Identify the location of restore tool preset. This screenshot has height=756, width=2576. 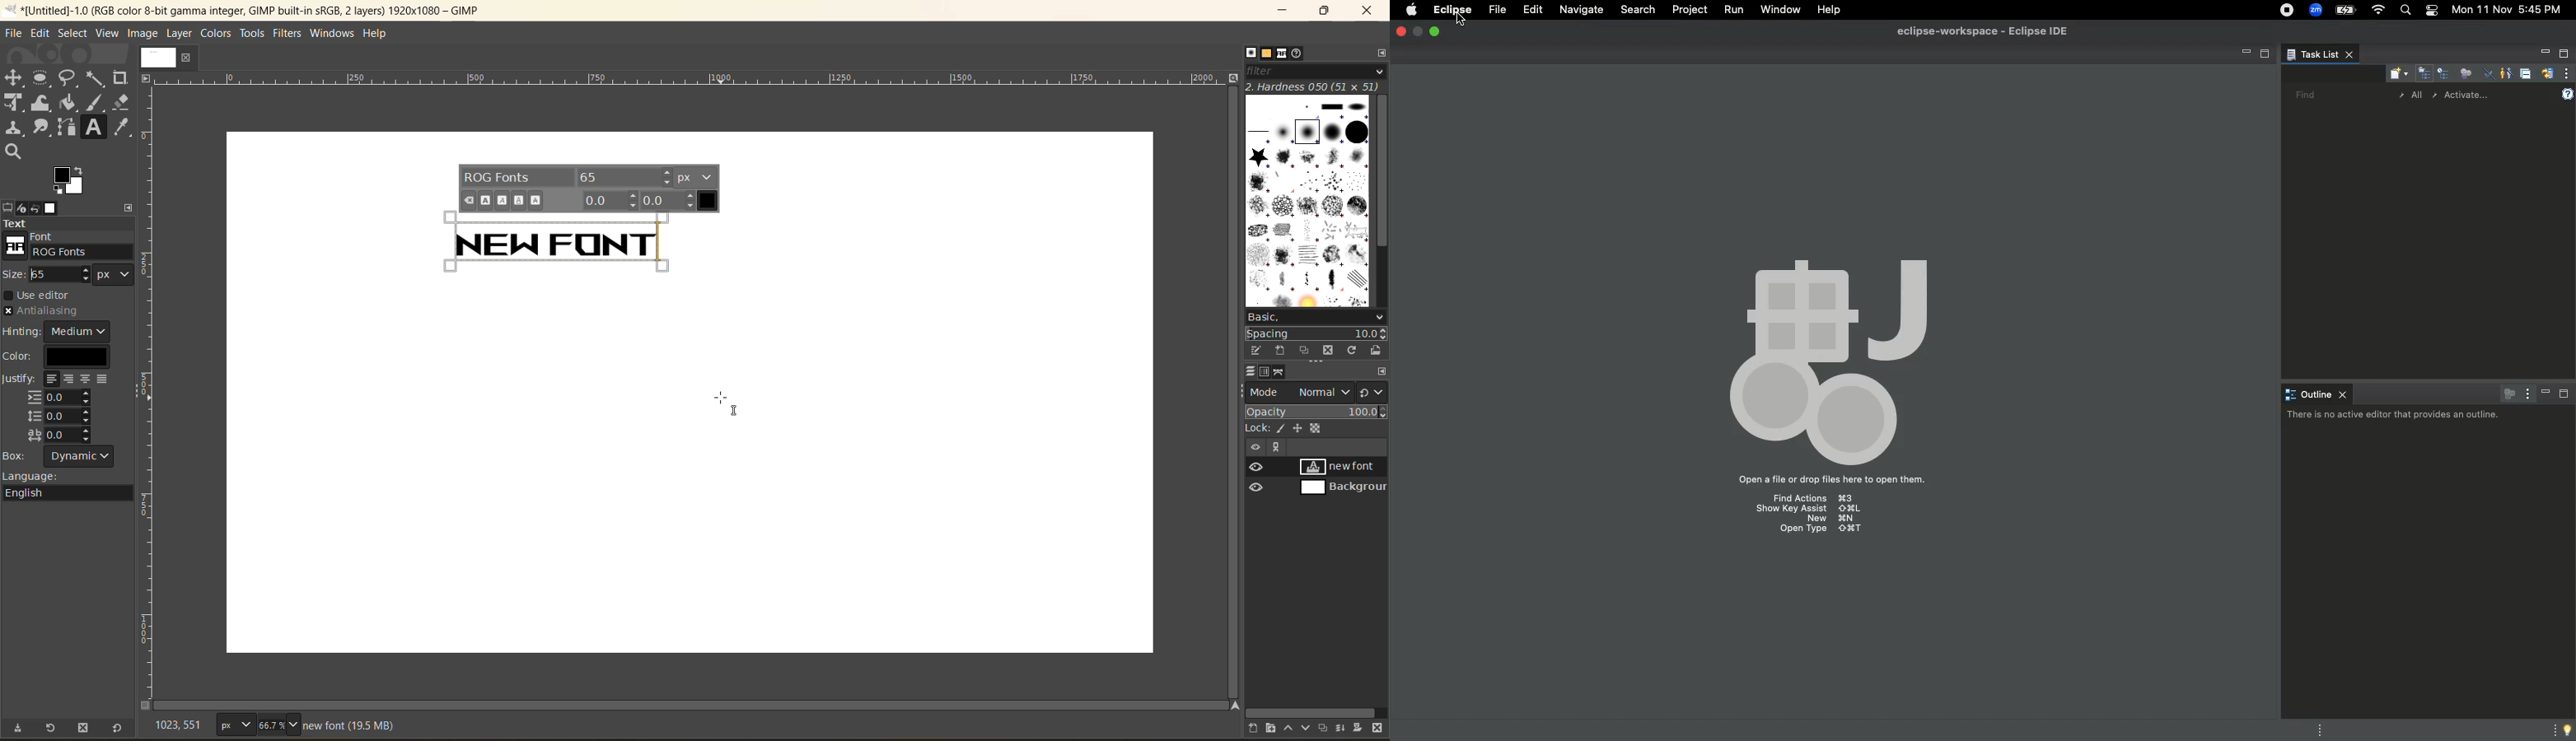
(52, 729).